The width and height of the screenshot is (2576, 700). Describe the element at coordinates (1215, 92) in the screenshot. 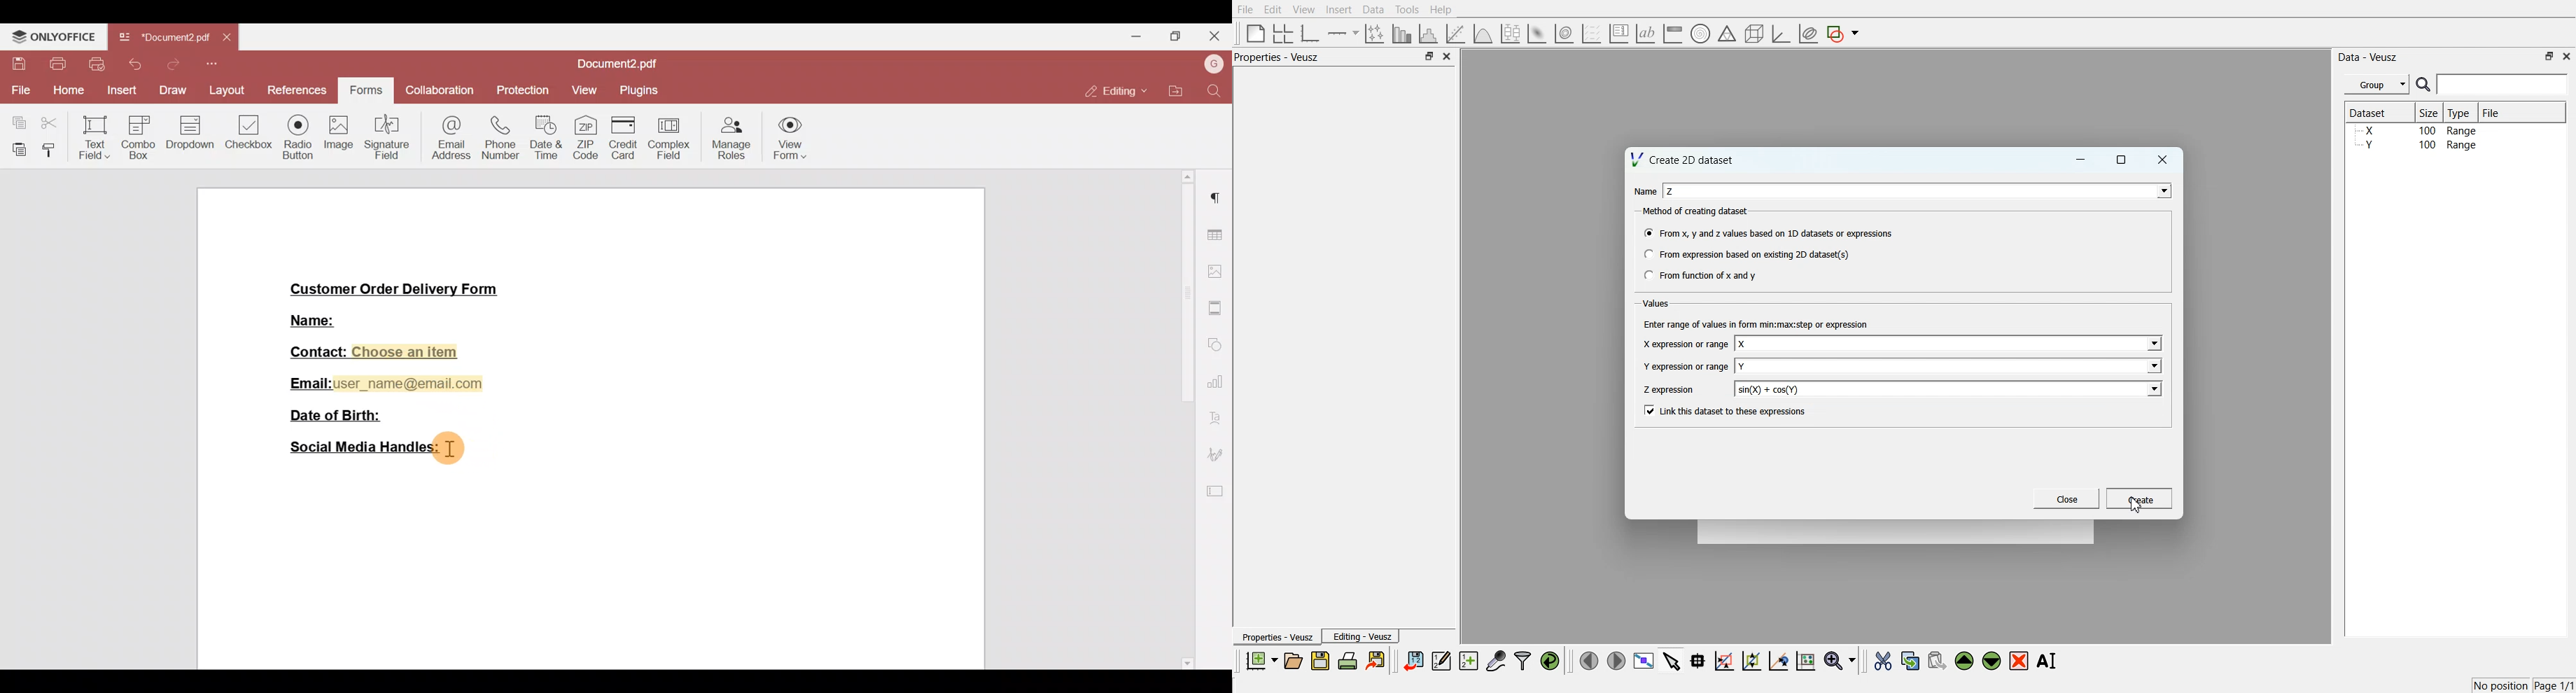

I see `Find` at that location.